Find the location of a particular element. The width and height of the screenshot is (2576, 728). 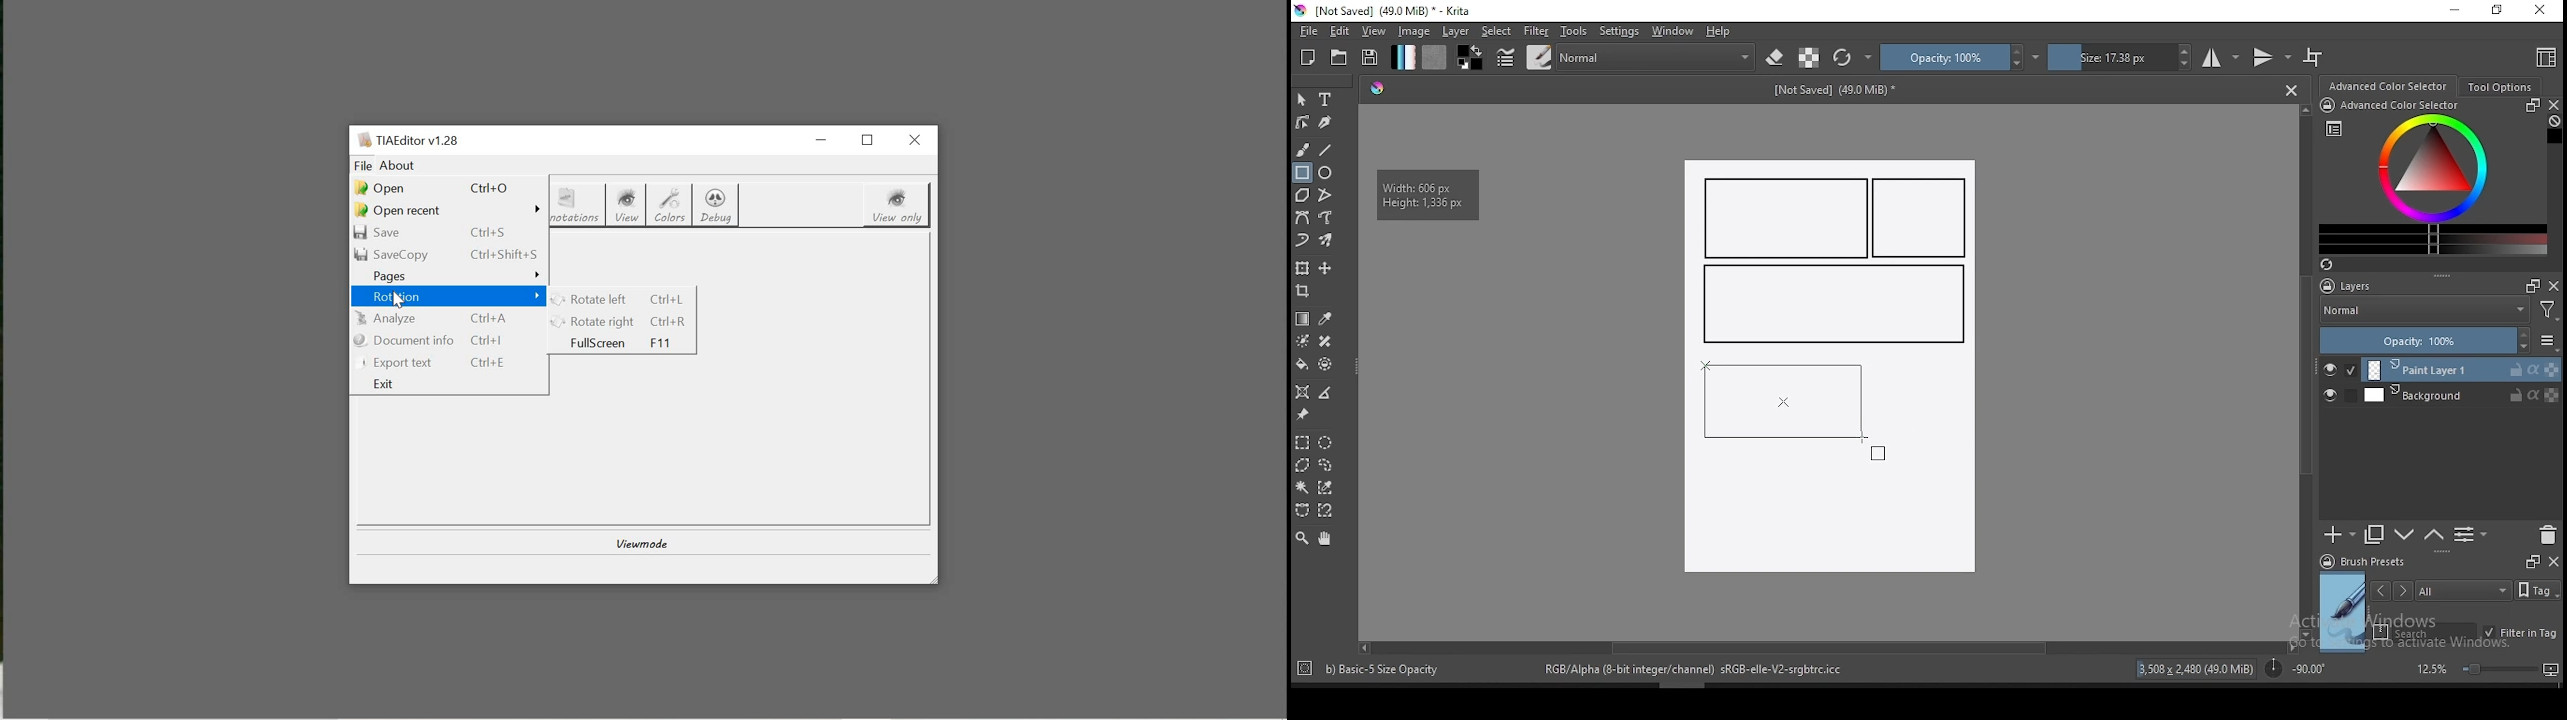

layer visibility on/off is located at coordinates (2335, 397).